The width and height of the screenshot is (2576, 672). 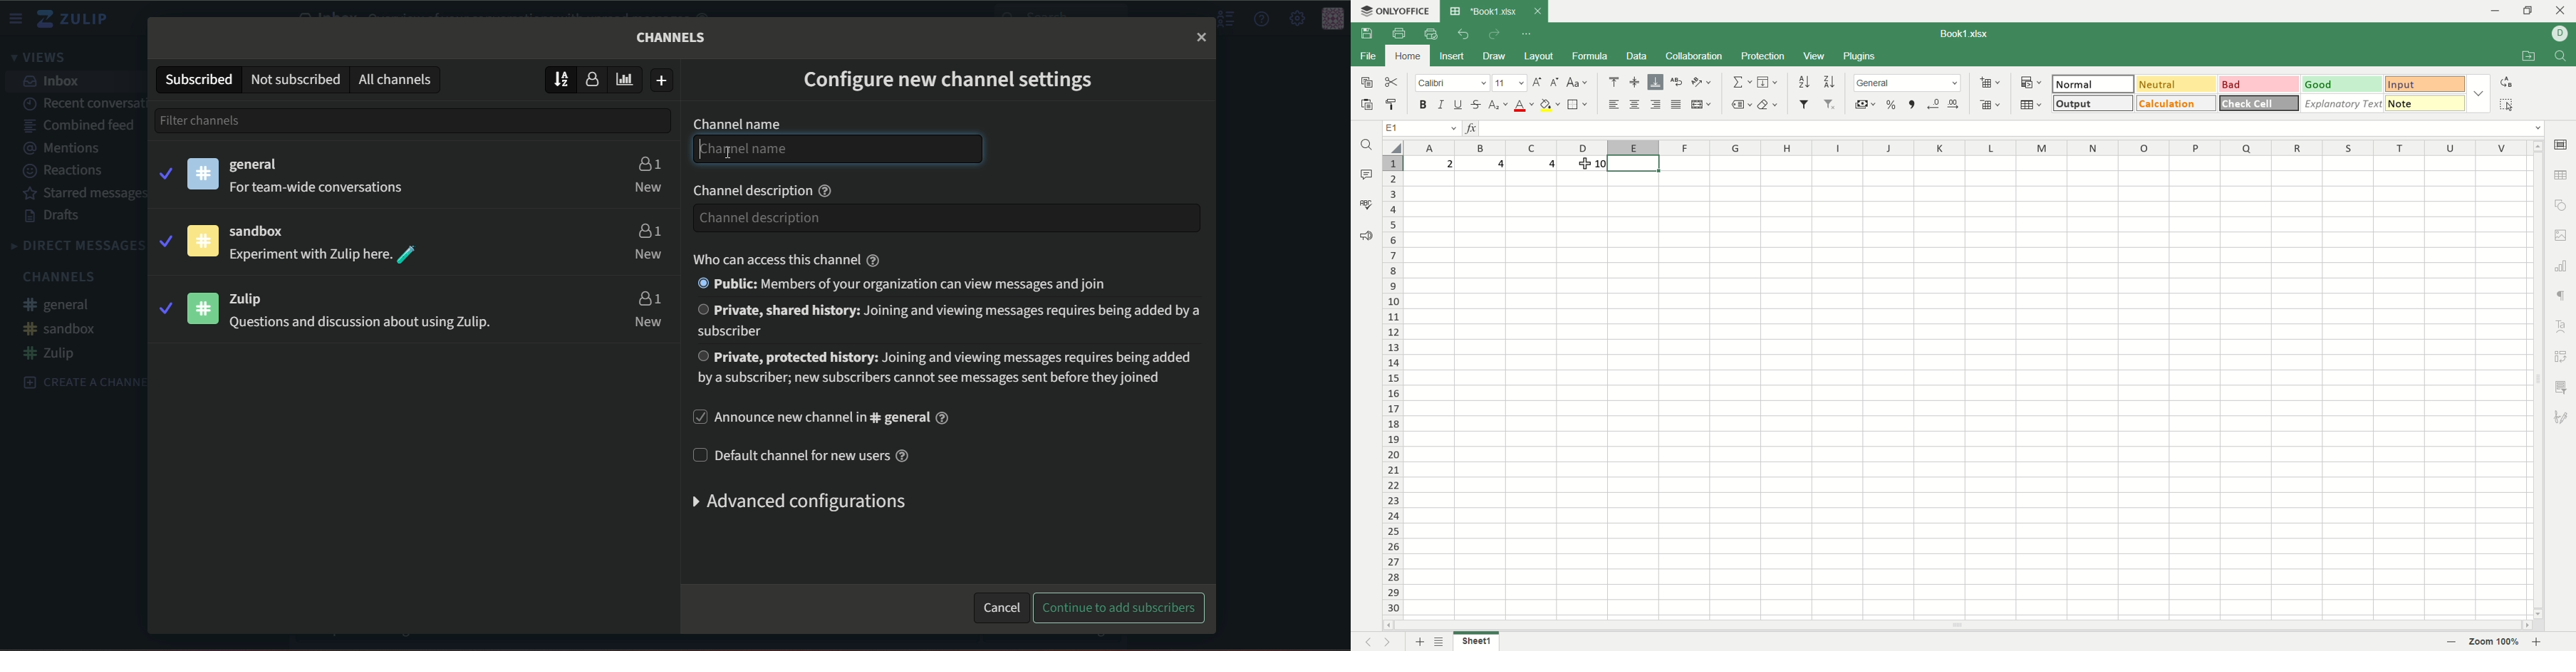 What do you see at coordinates (1368, 34) in the screenshot?
I see `save` at bounding box center [1368, 34].